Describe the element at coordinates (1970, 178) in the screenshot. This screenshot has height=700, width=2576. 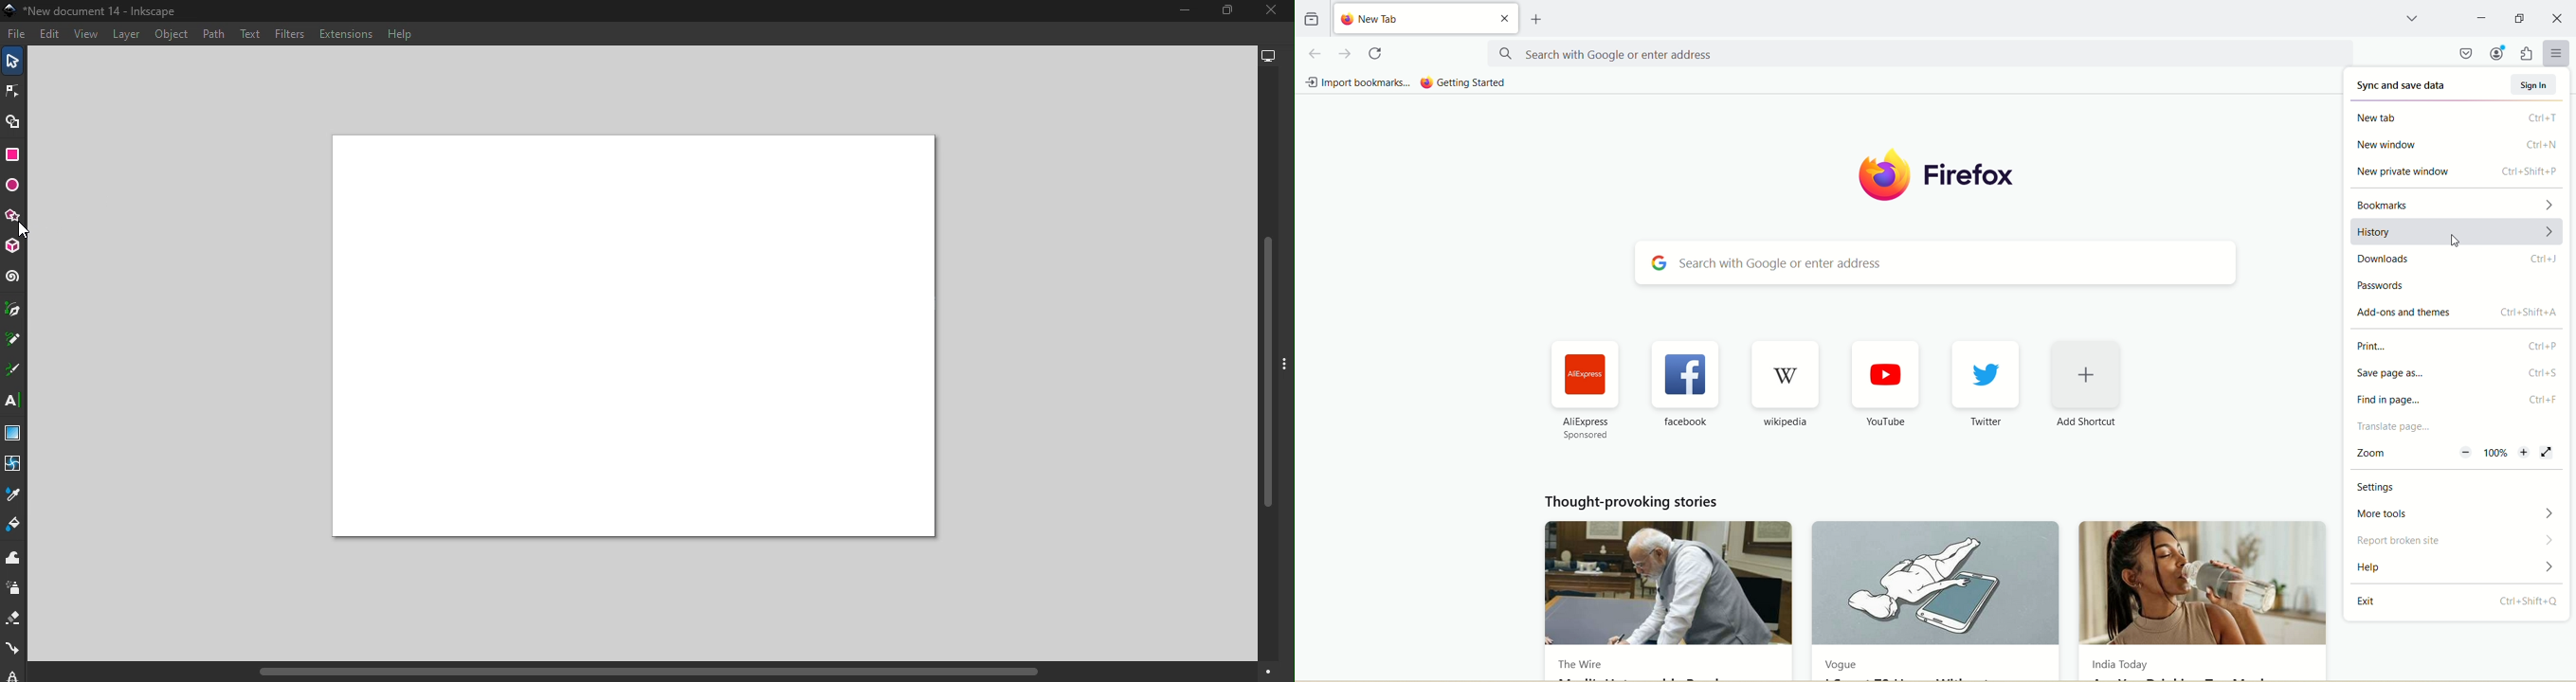
I see `firefox` at that location.